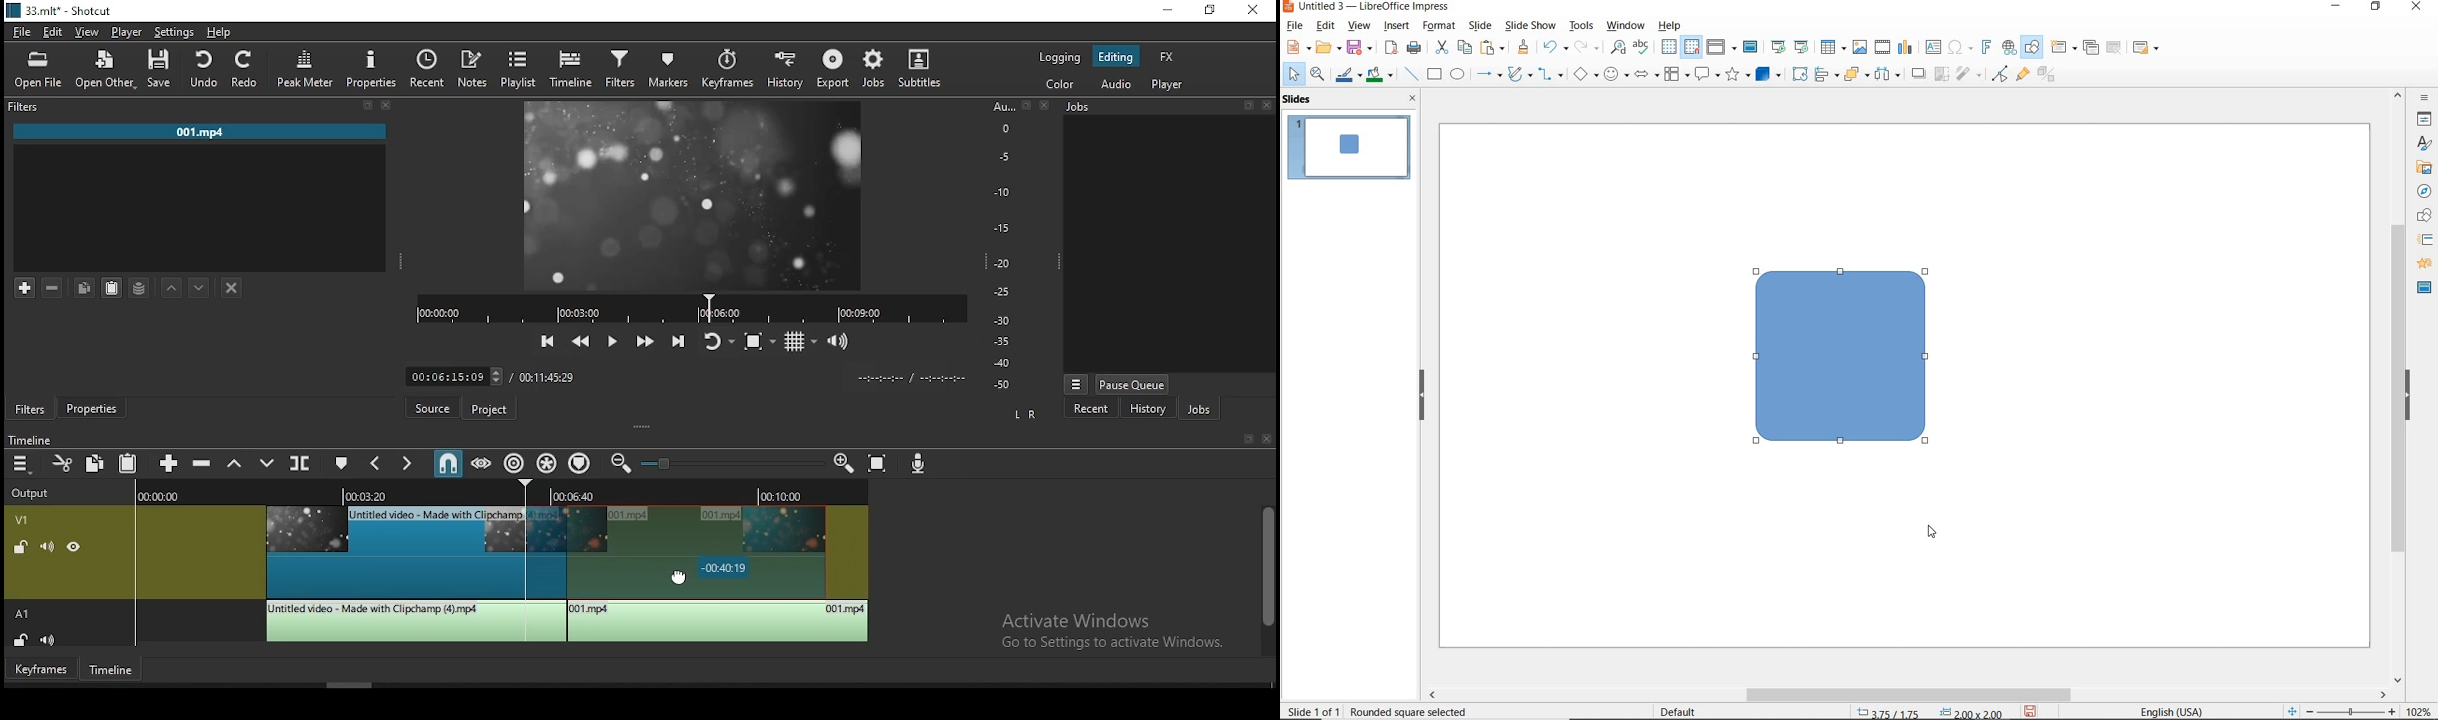 This screenshot has width=2464, height=728. Describe the element at coordinates (1413, 98) in the screenshot. I see `close` at that location.